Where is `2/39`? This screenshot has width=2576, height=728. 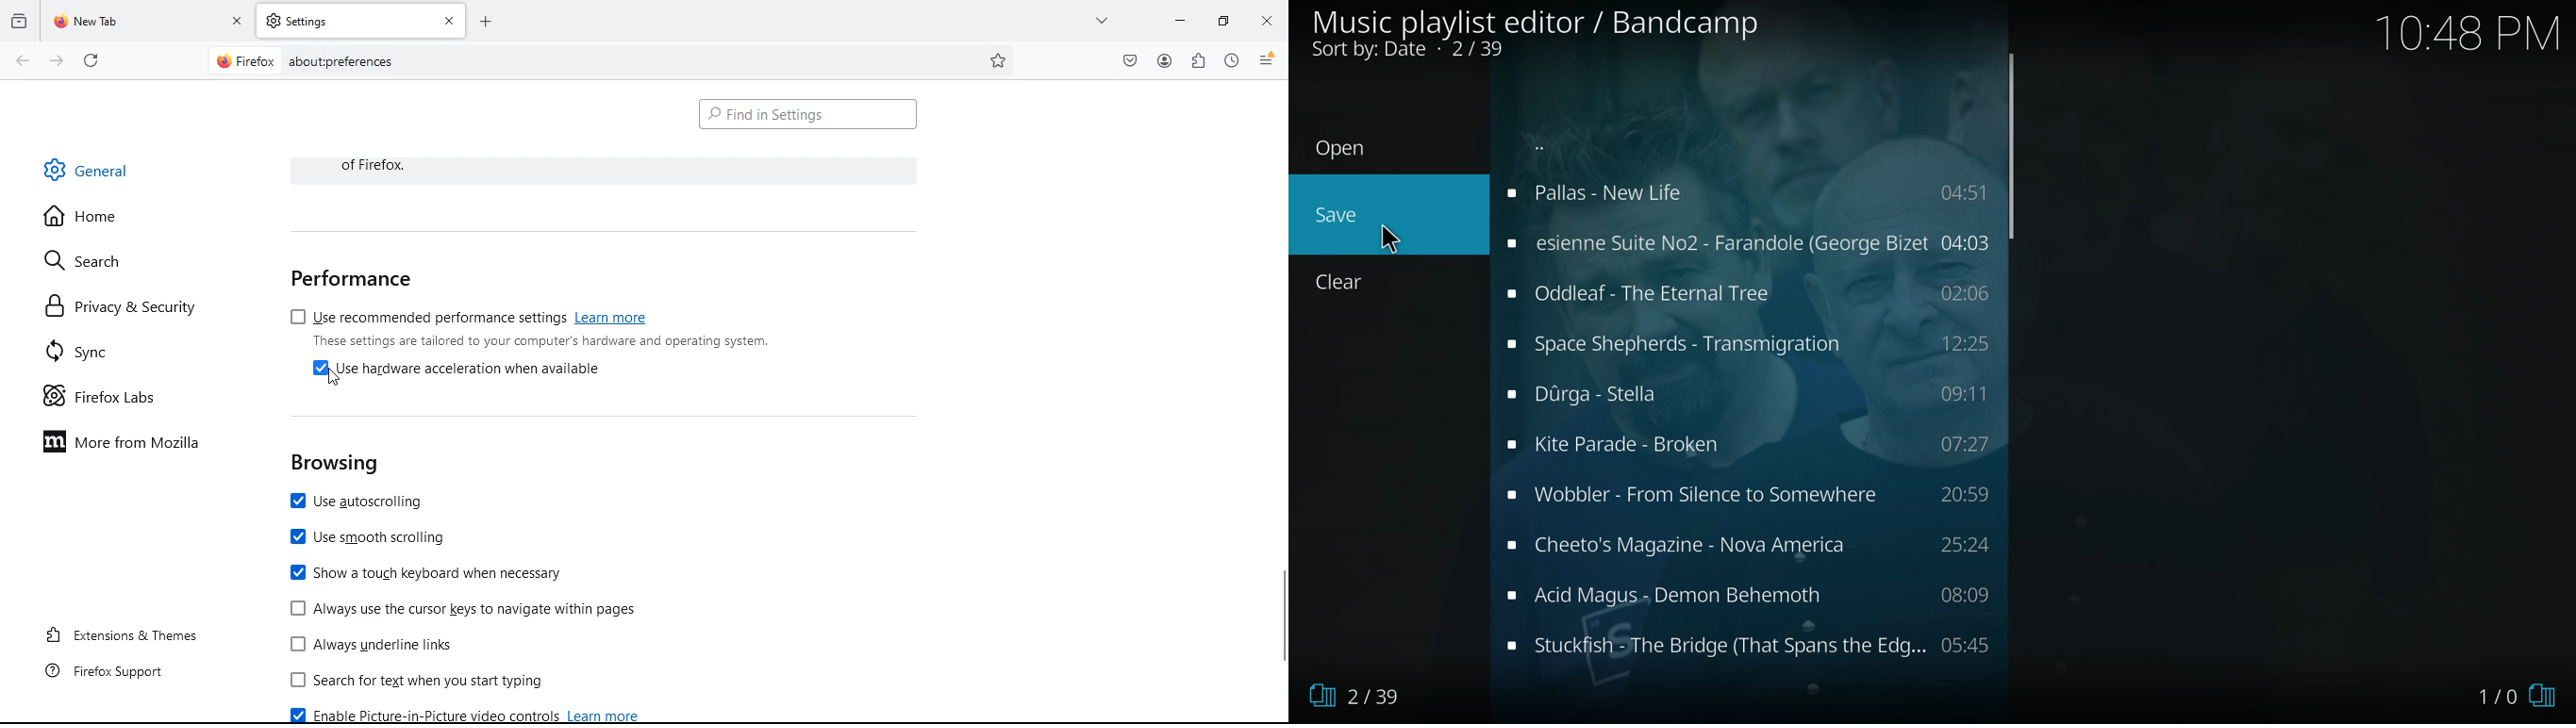 2/39 is located at coordinates (1361, 695).